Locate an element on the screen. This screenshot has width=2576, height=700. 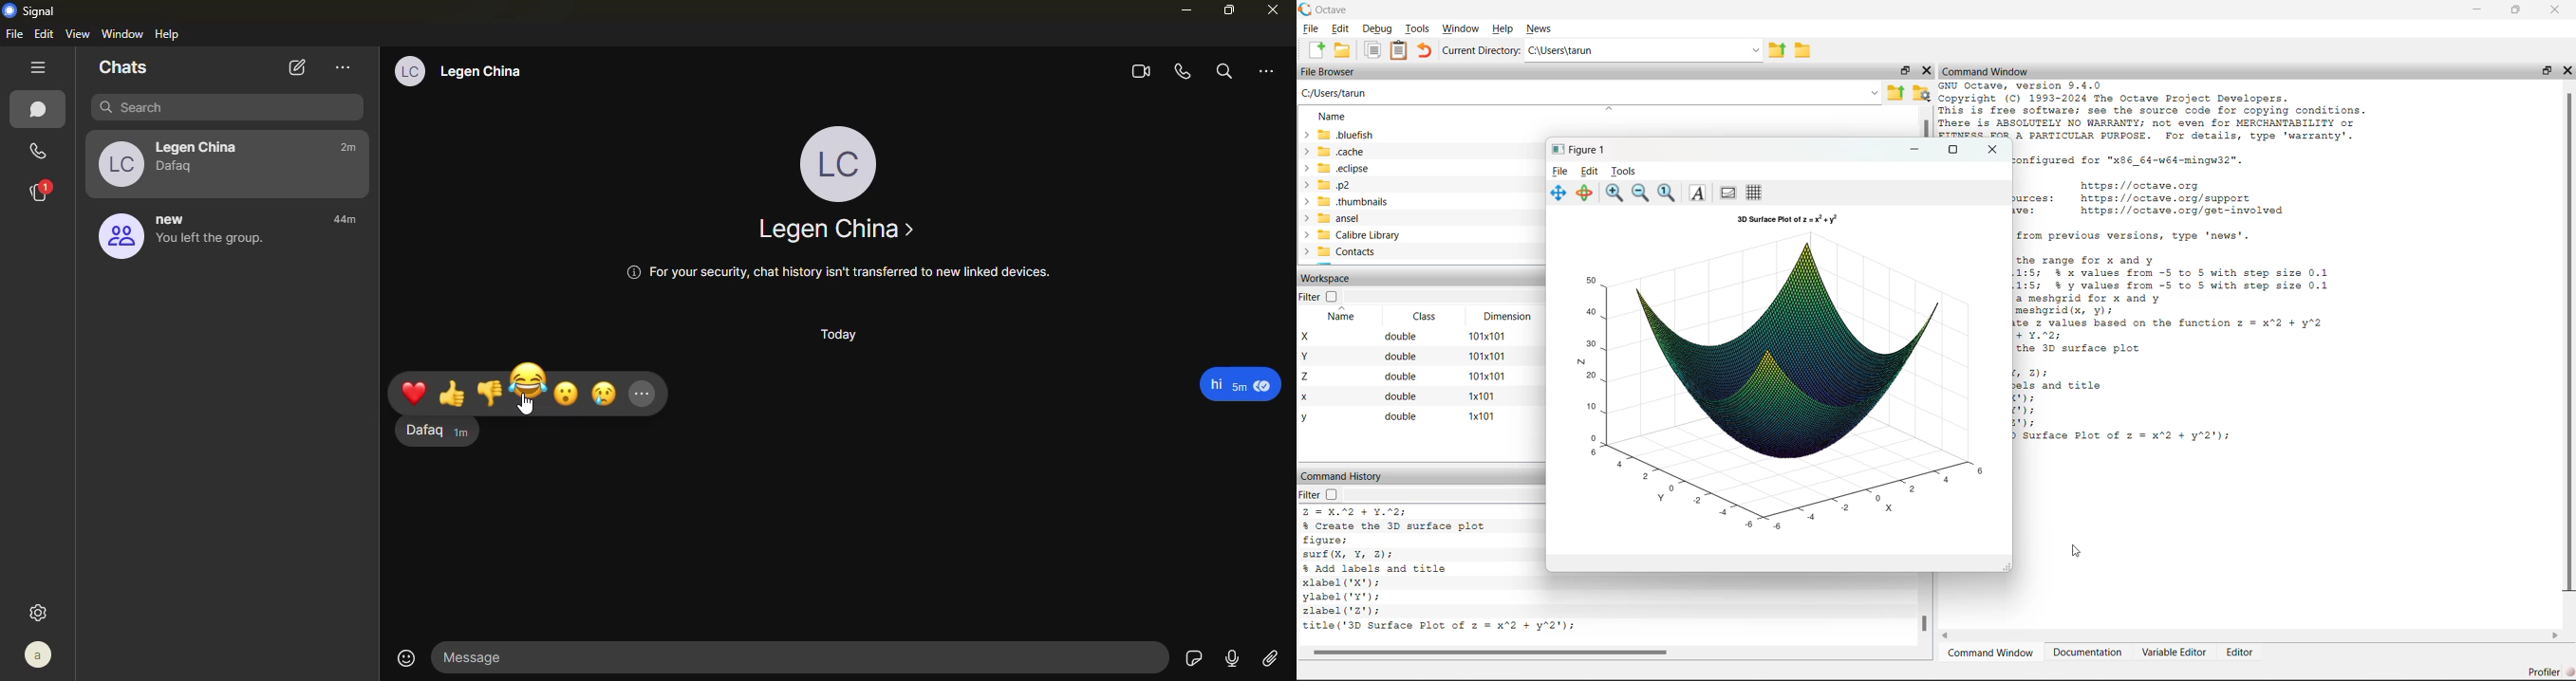
new chat is located at coordinates (294, 67).